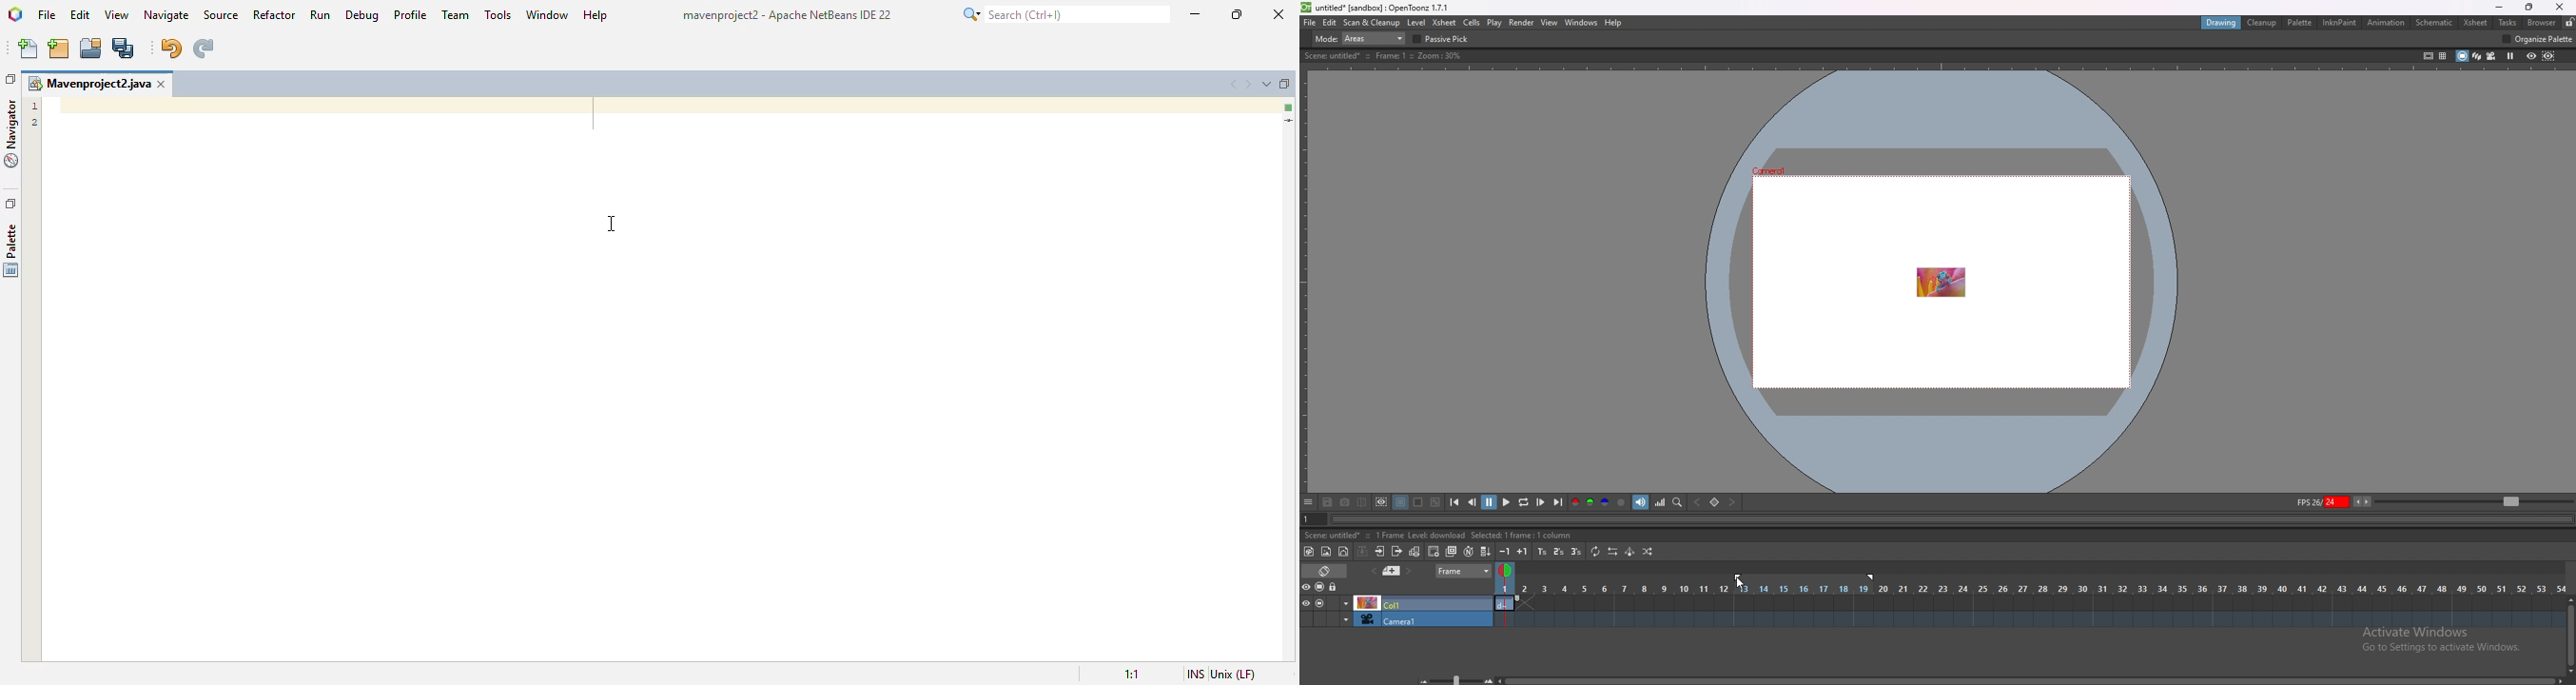 The width and height of the screenshot is (2576, 700). Describe the element at coordinates (2538, 39) in the screenshot. I see `organize palette` at that location.